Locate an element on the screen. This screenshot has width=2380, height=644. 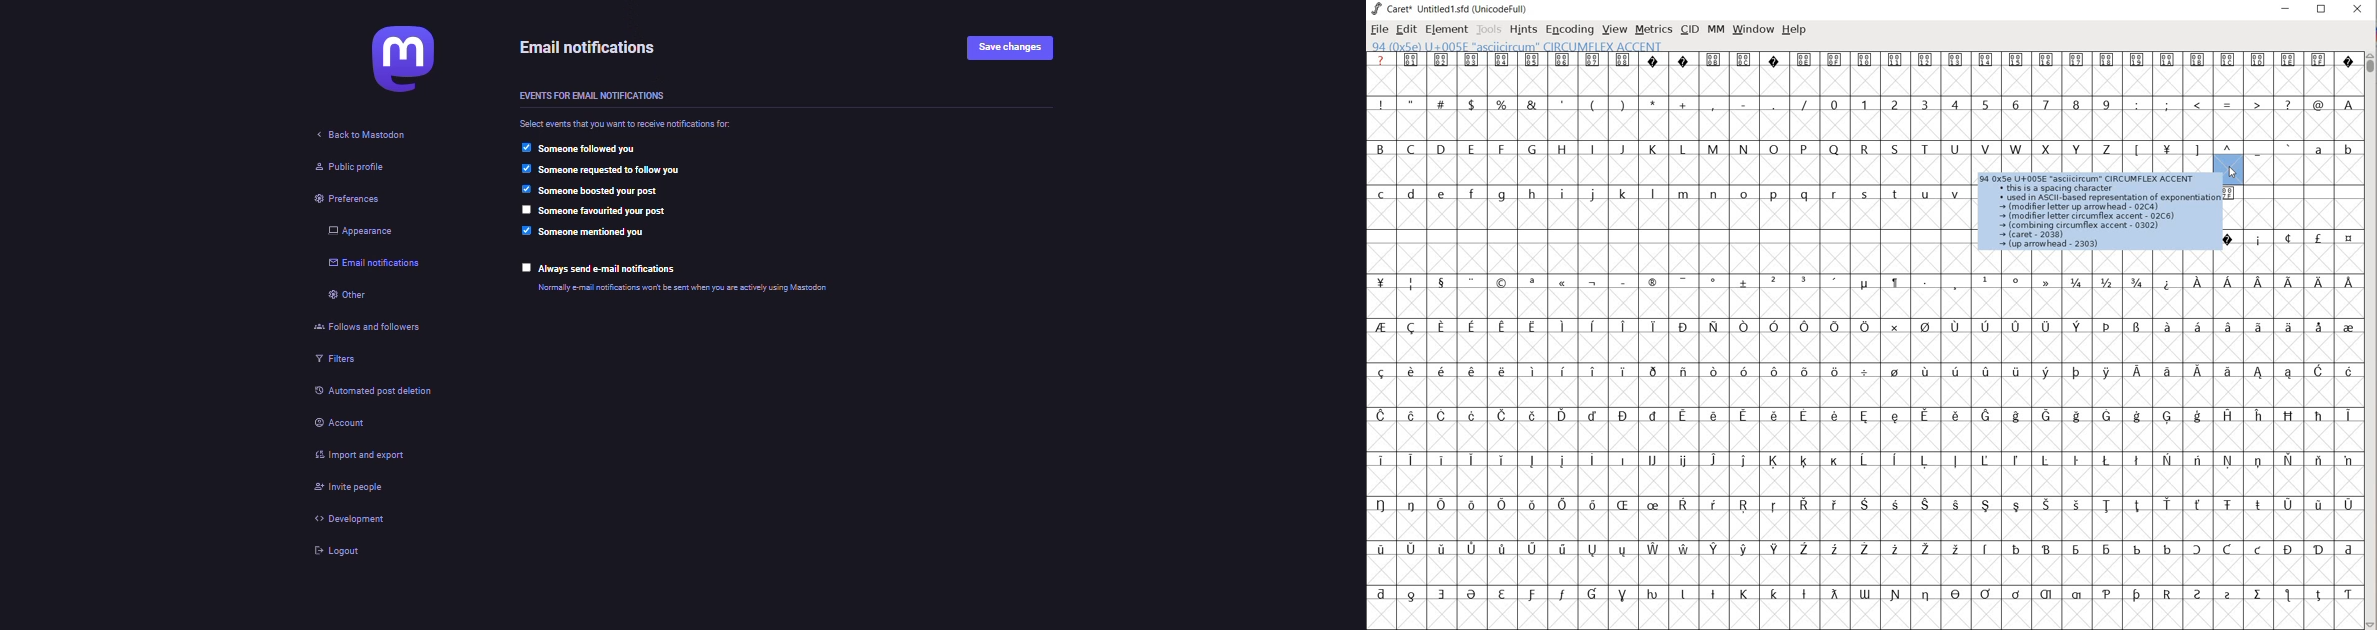
HINTS is located at coordinates (1524, 29).